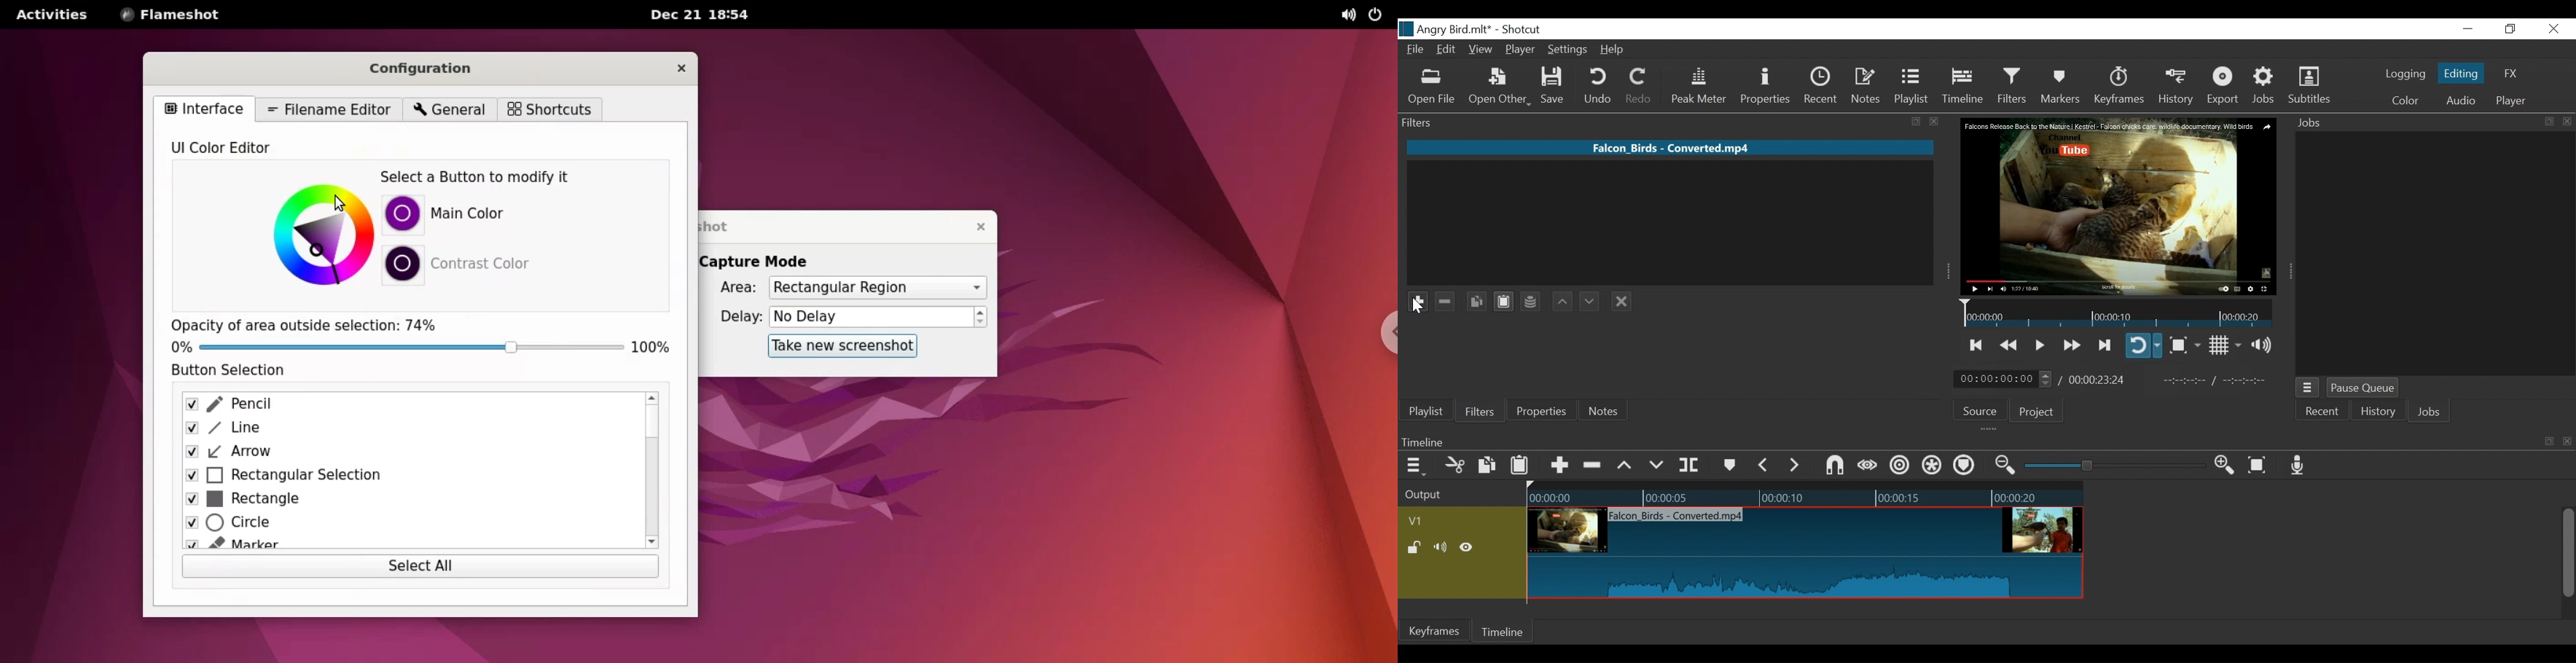 This screenshot has width=2576, height=672. Describe the element at coordinates (1455, 466) in the screenshot. I see `Cut` at that location.